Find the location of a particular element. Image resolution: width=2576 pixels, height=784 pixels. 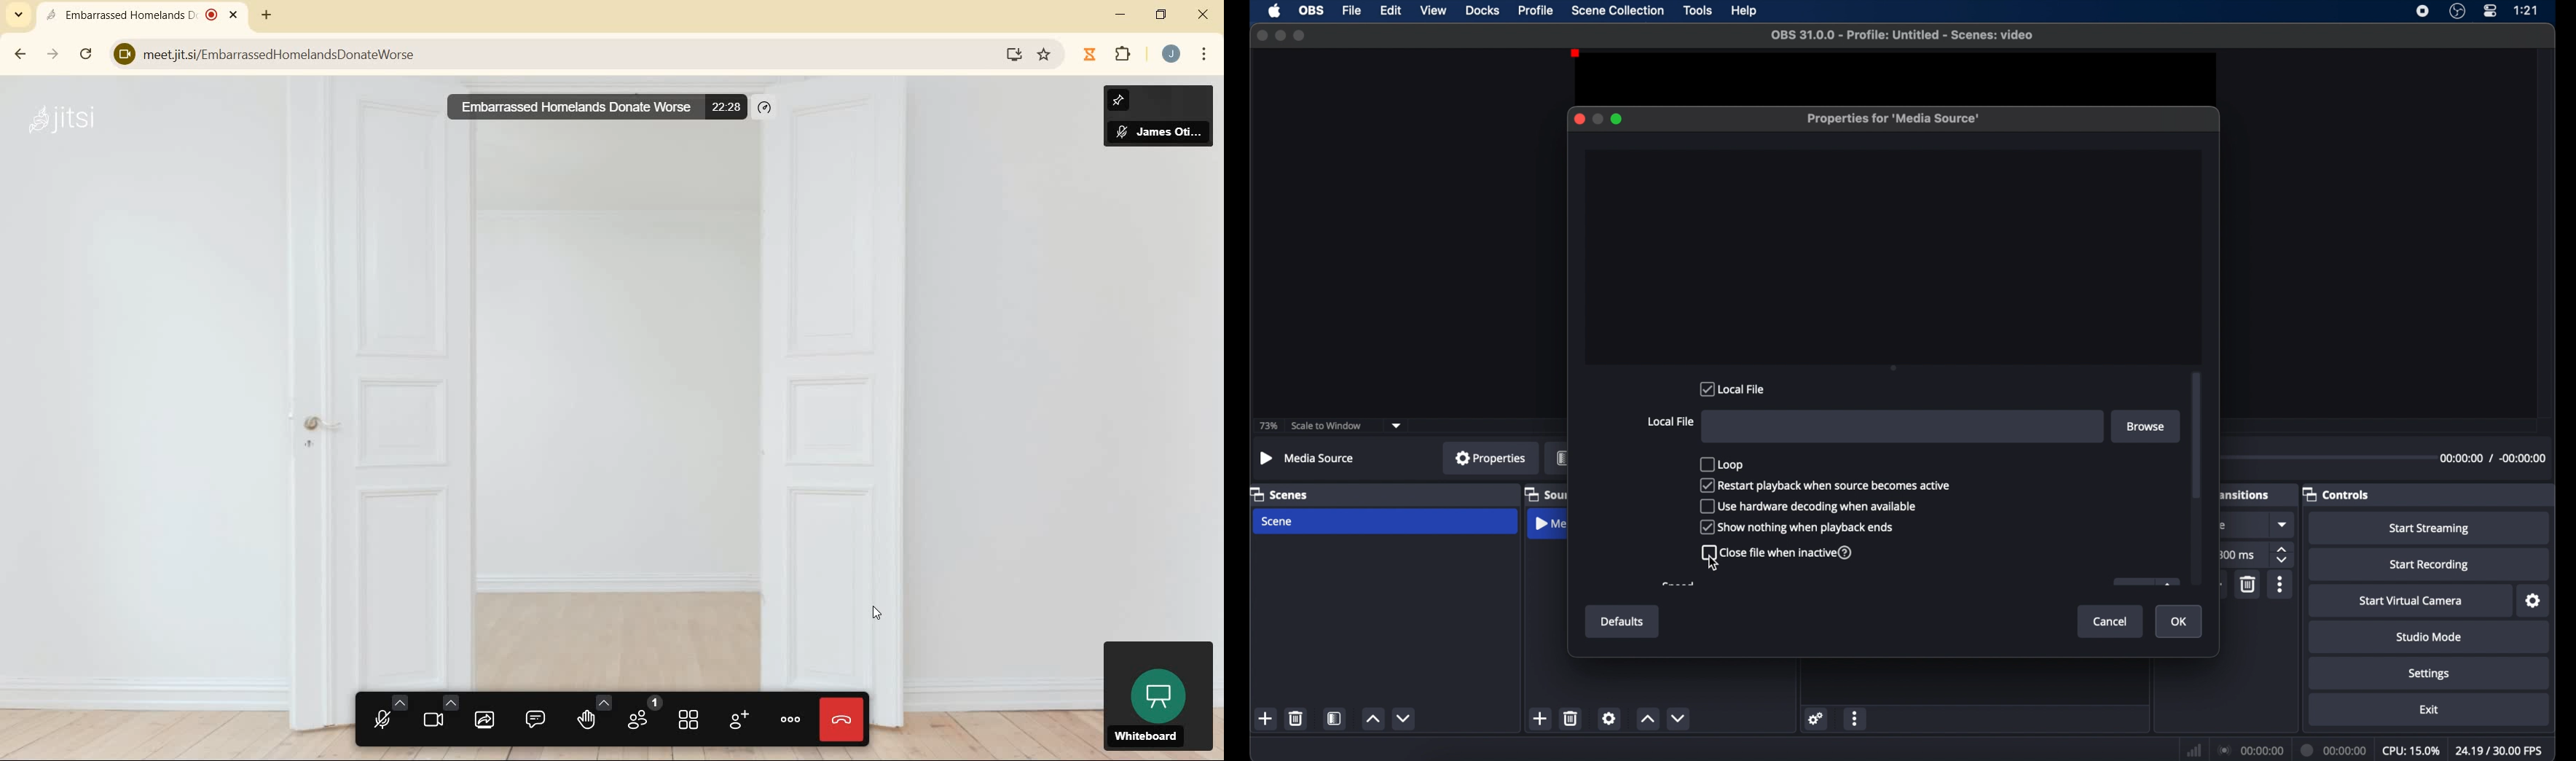

minimize is located at coordinates (1599, 118).